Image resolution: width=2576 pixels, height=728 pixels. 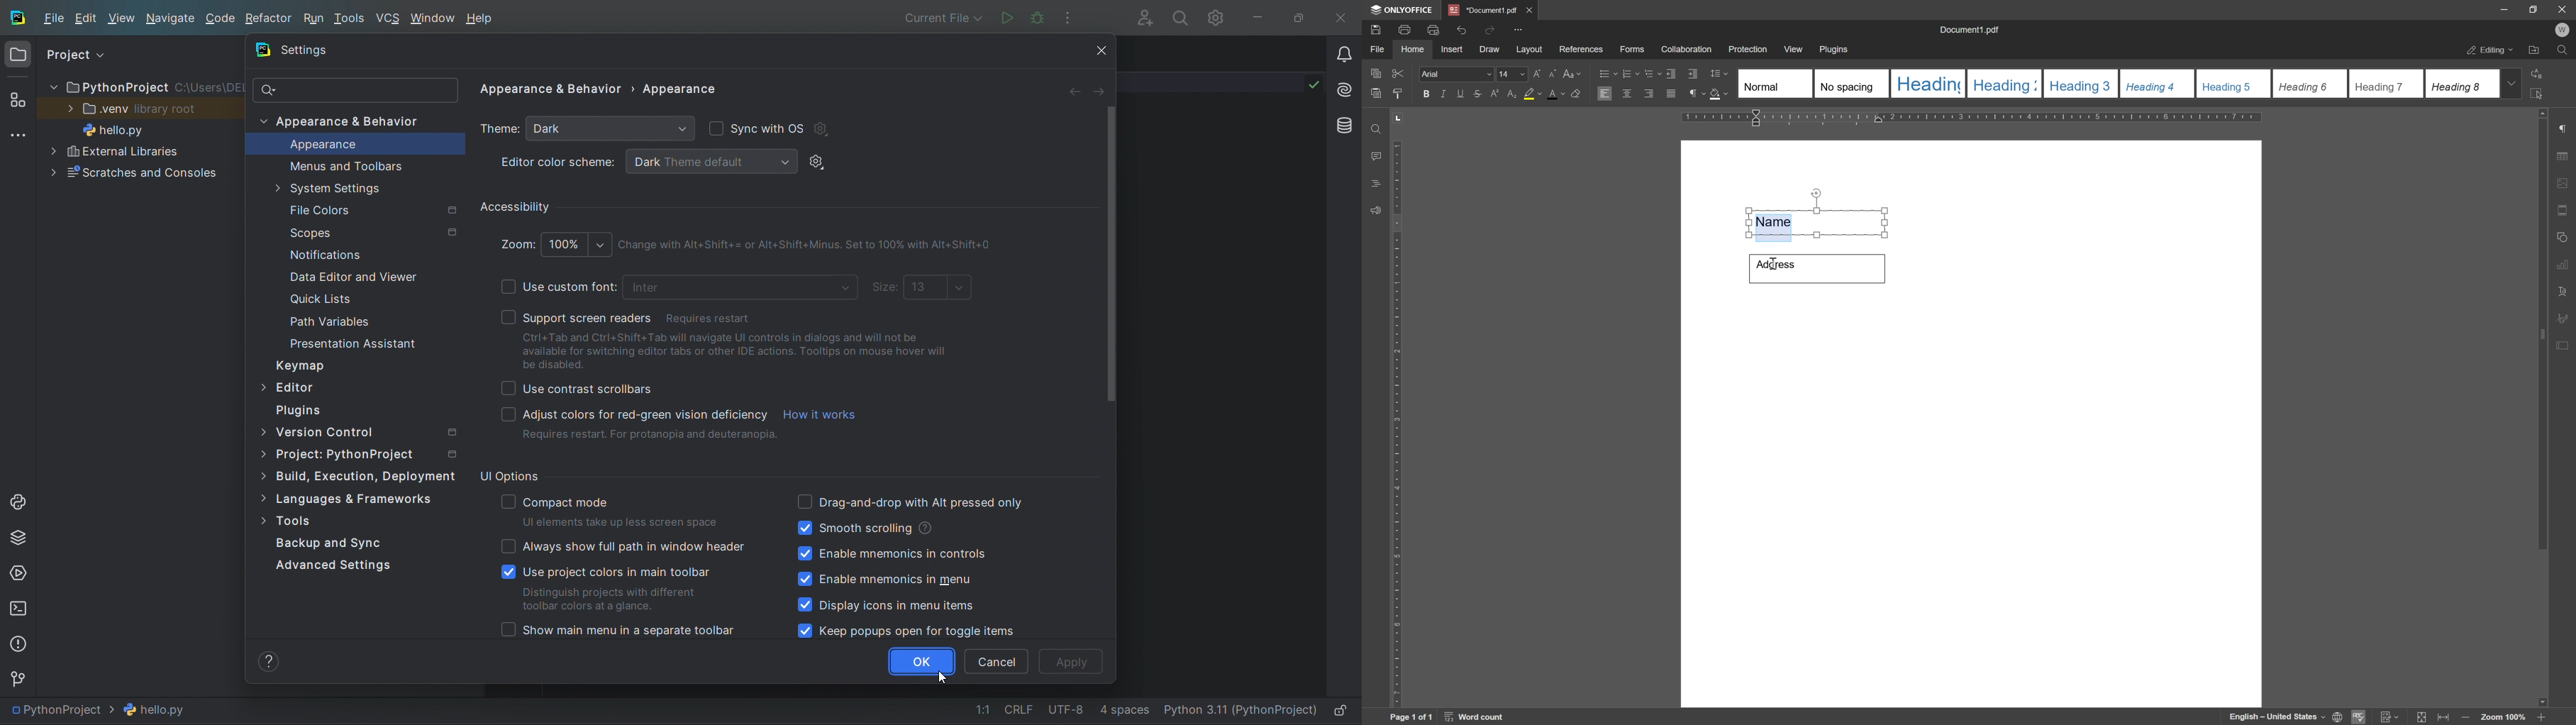 What do you see at coordinates (1633, 50) in the screenshot?
I see `forms` at bounding box center [1633, 50].